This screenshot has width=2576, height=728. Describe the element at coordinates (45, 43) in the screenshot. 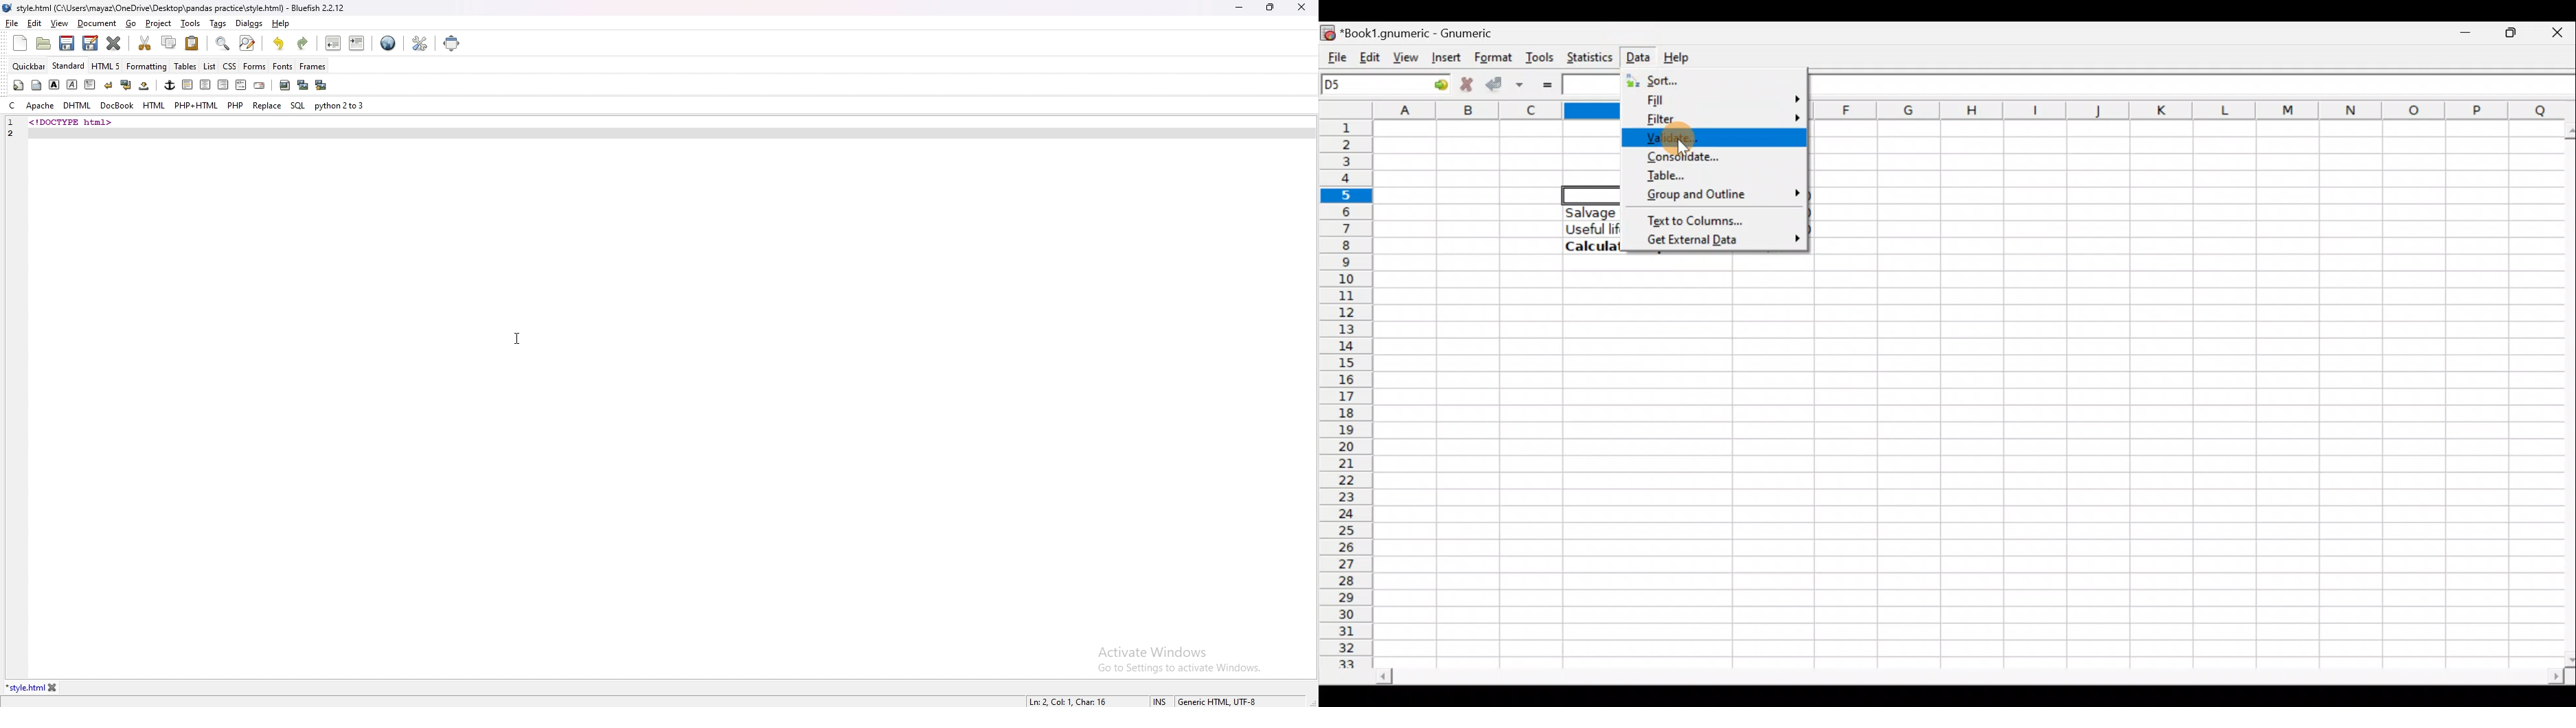

I see `open` at that location.